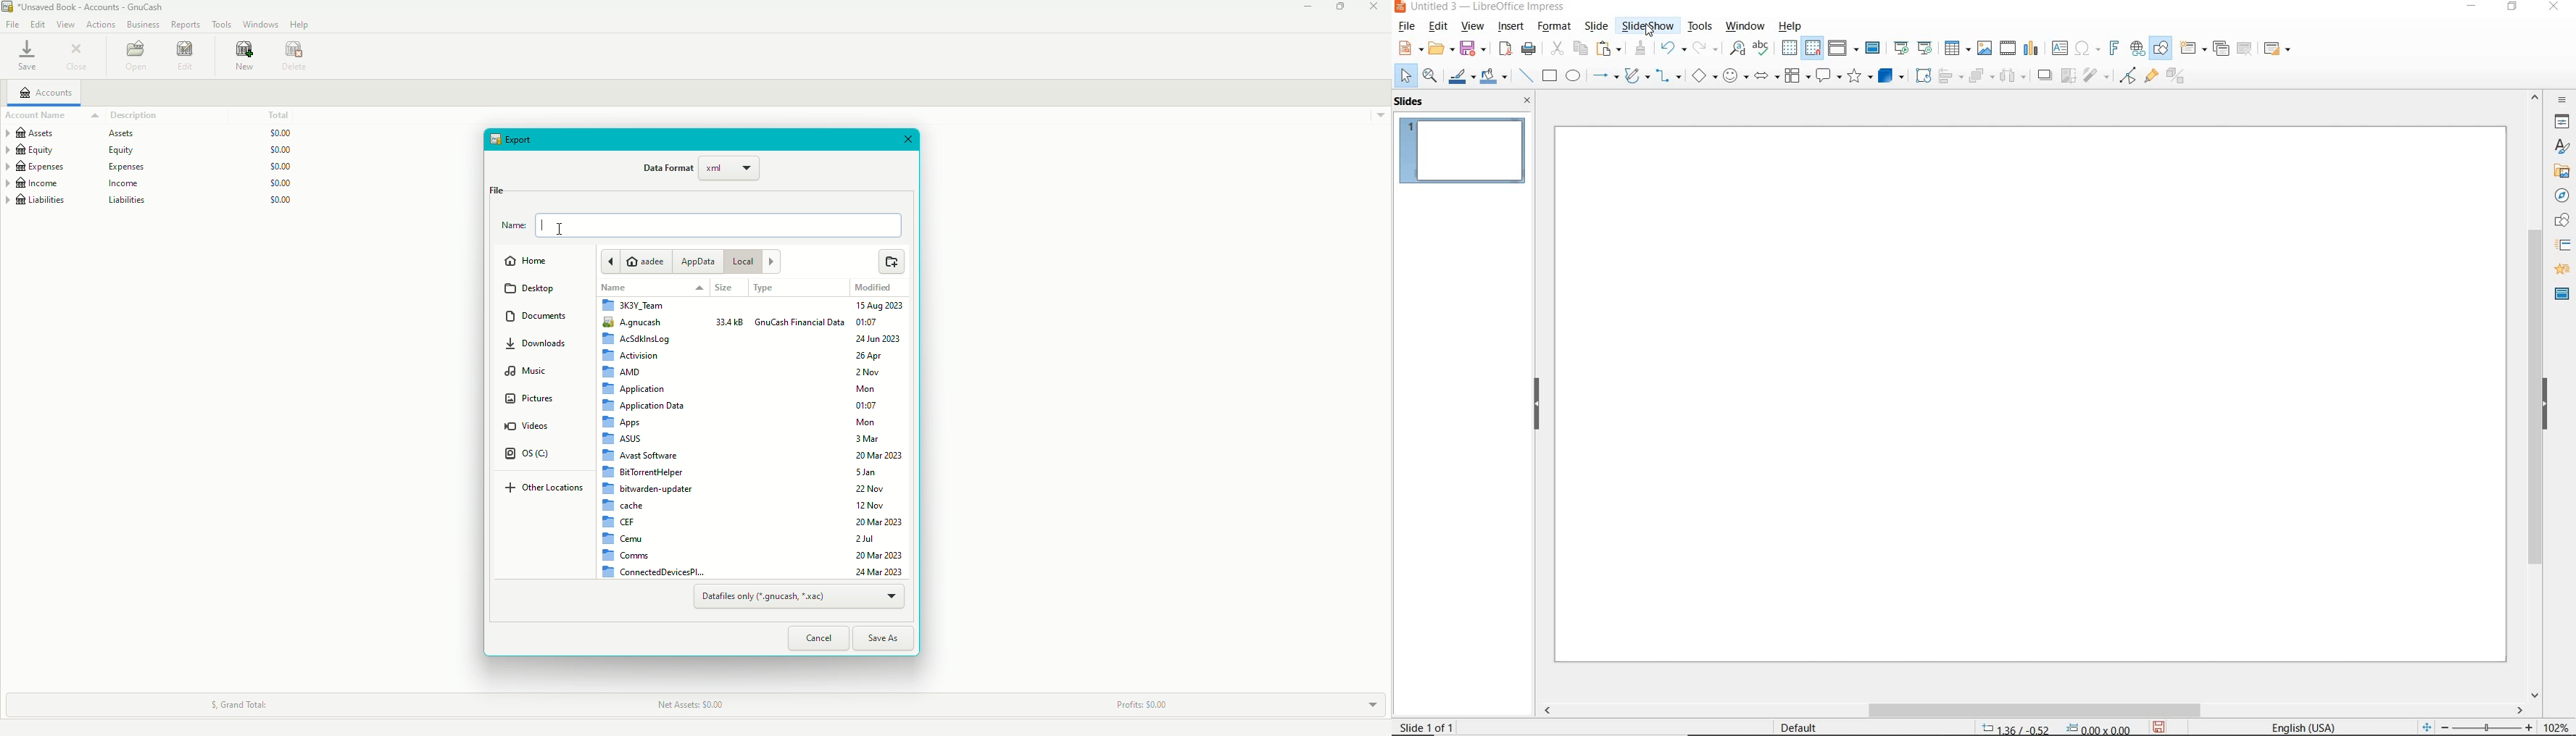 This screenshot has height=756, width=2576. Describe the element at coordinates (1890, 78) in the screenshot. I see `3D OBJECTS` at that location.